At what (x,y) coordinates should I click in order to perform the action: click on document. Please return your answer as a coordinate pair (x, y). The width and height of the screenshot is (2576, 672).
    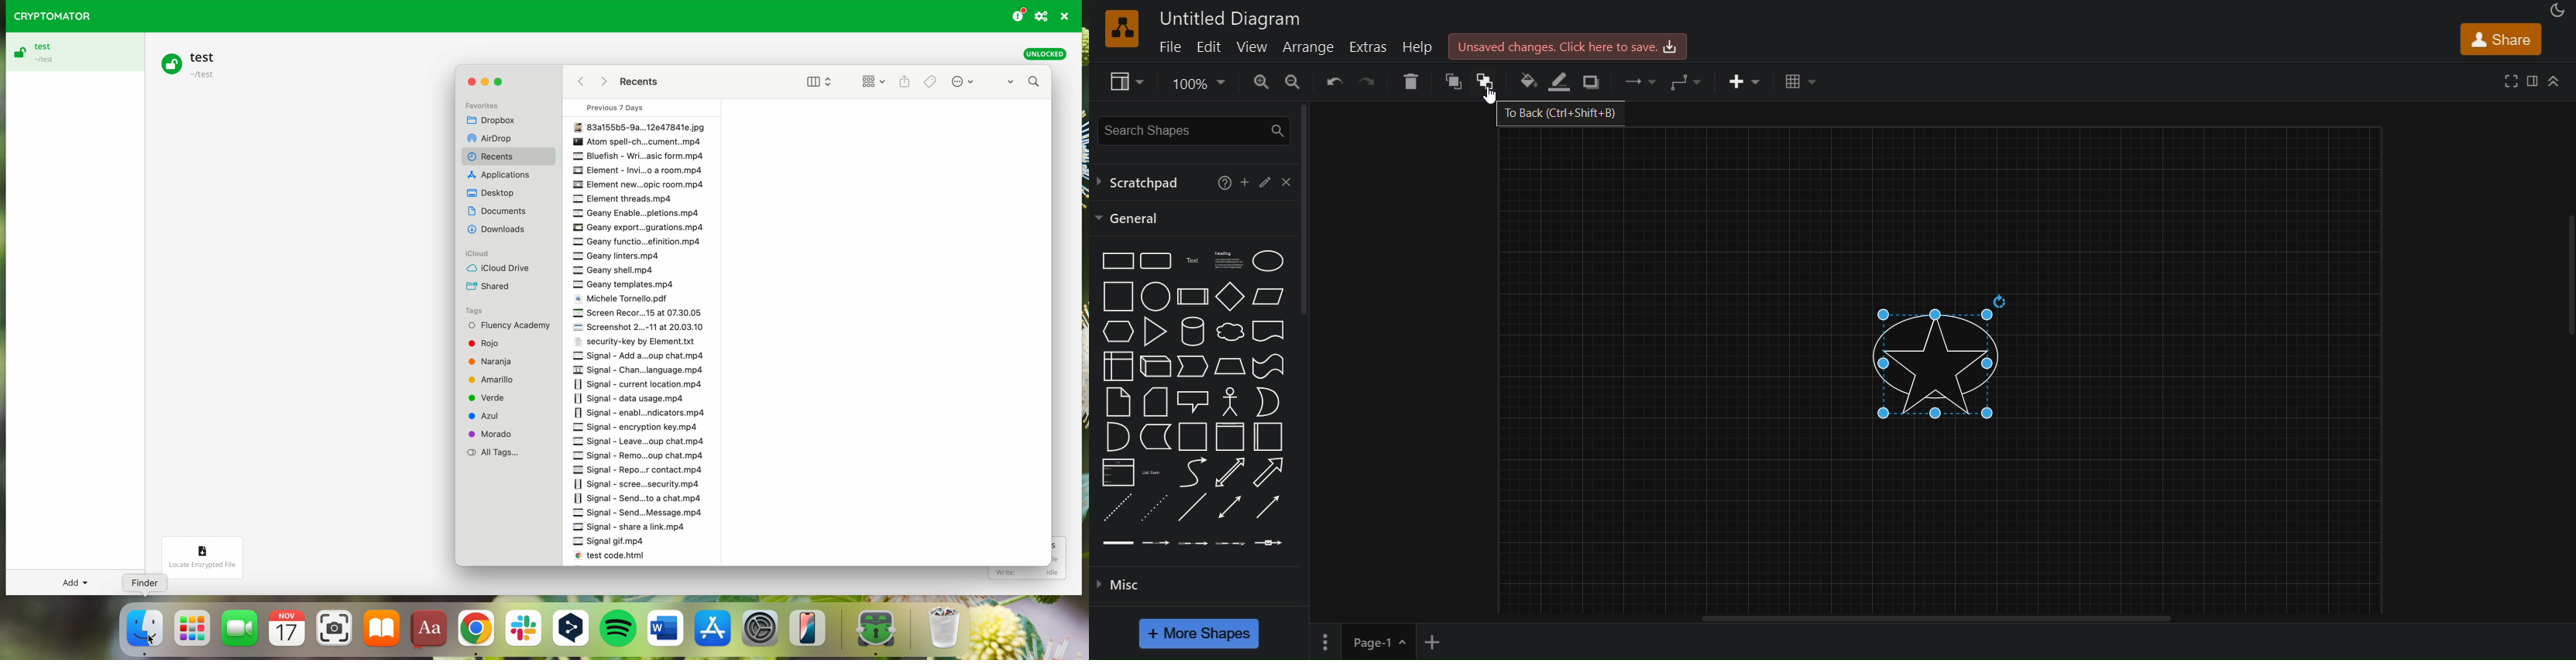
    Looking at the image, I should click on (1270, 331).